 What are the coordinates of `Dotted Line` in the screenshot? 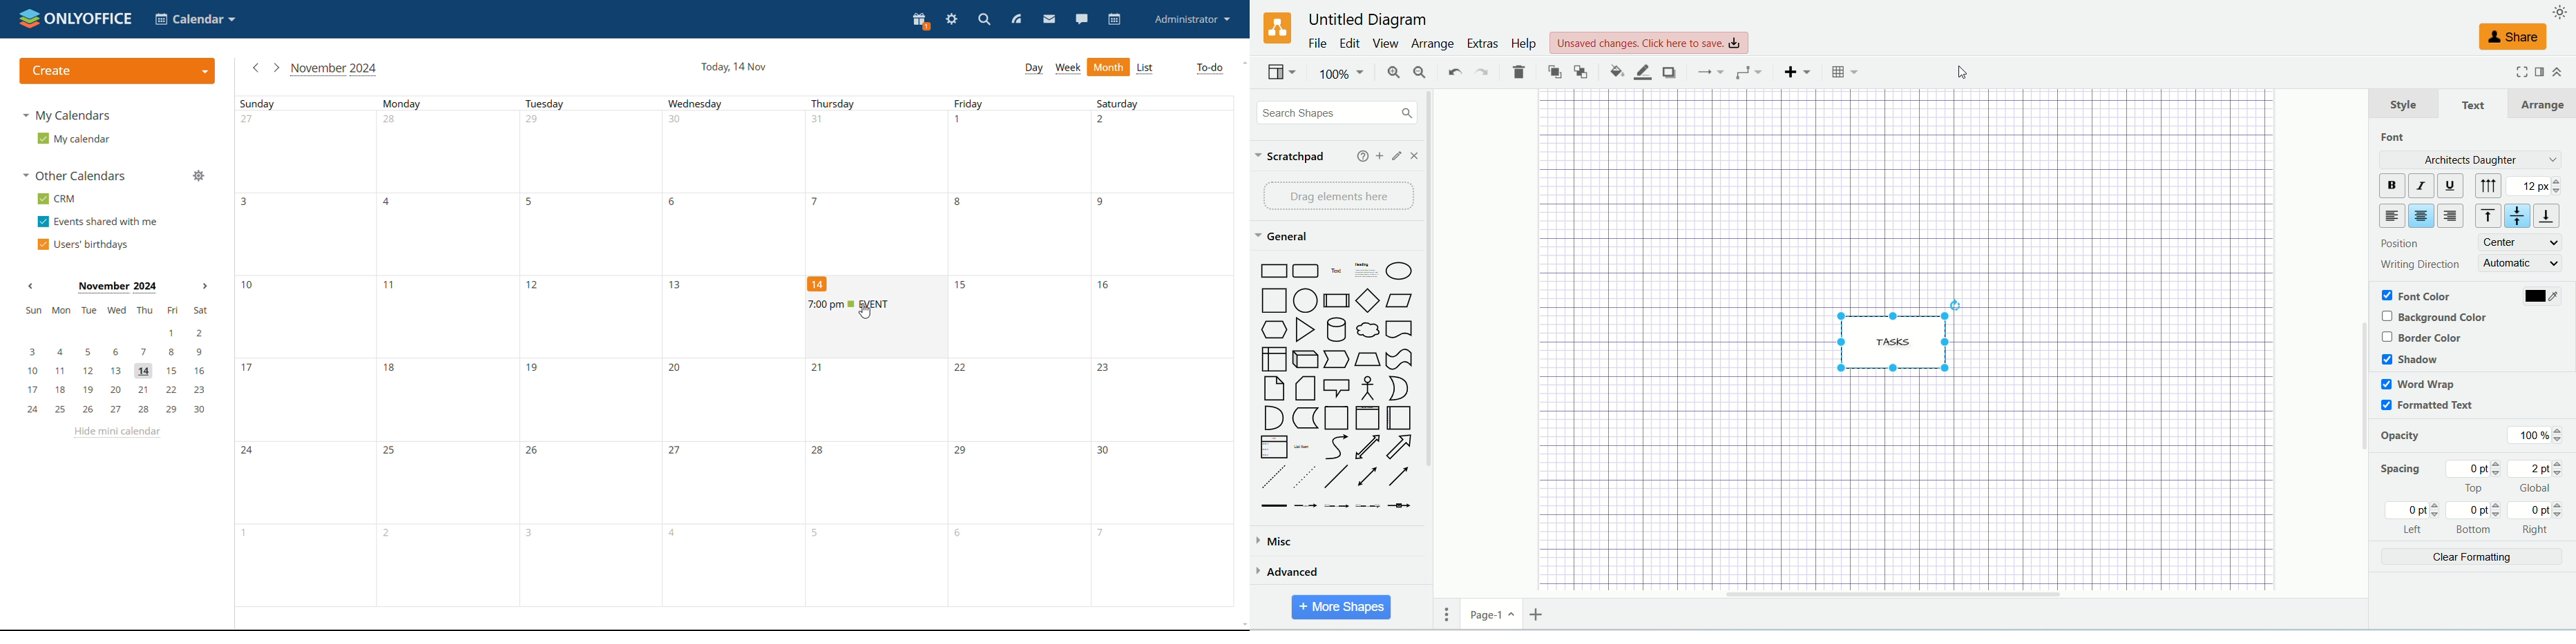 It's located at (1304, 477).